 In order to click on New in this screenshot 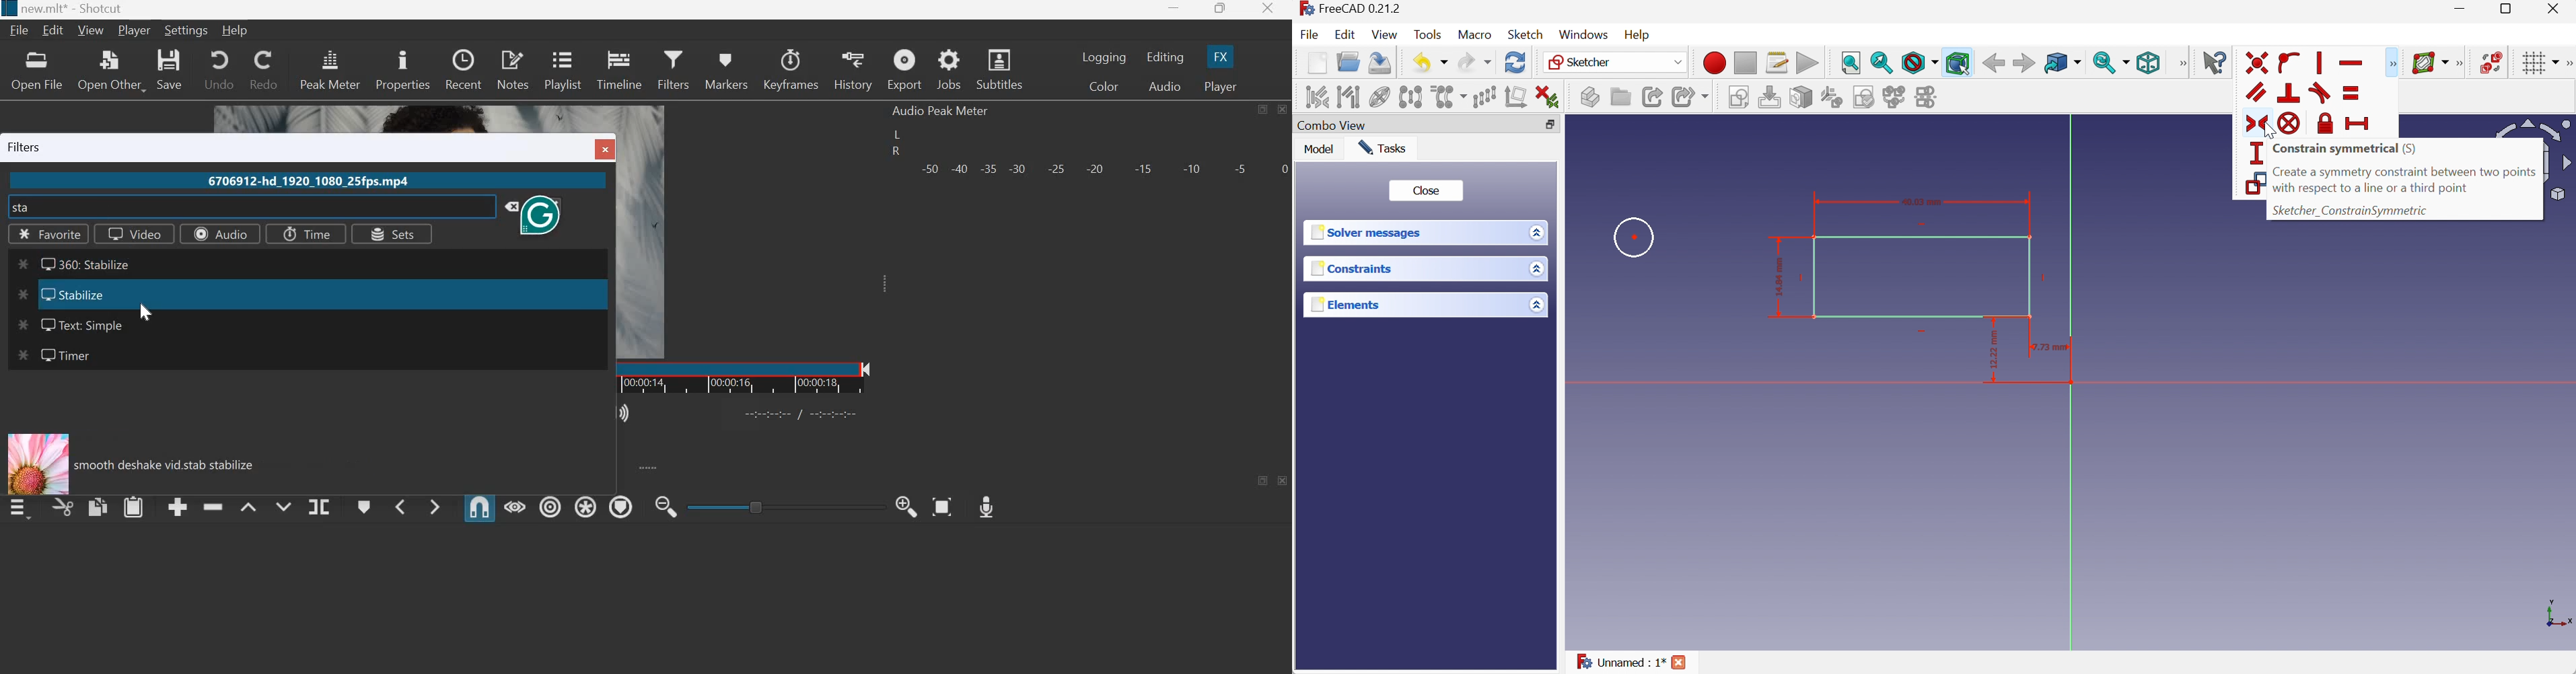, I will do `click(1317, 64)`.